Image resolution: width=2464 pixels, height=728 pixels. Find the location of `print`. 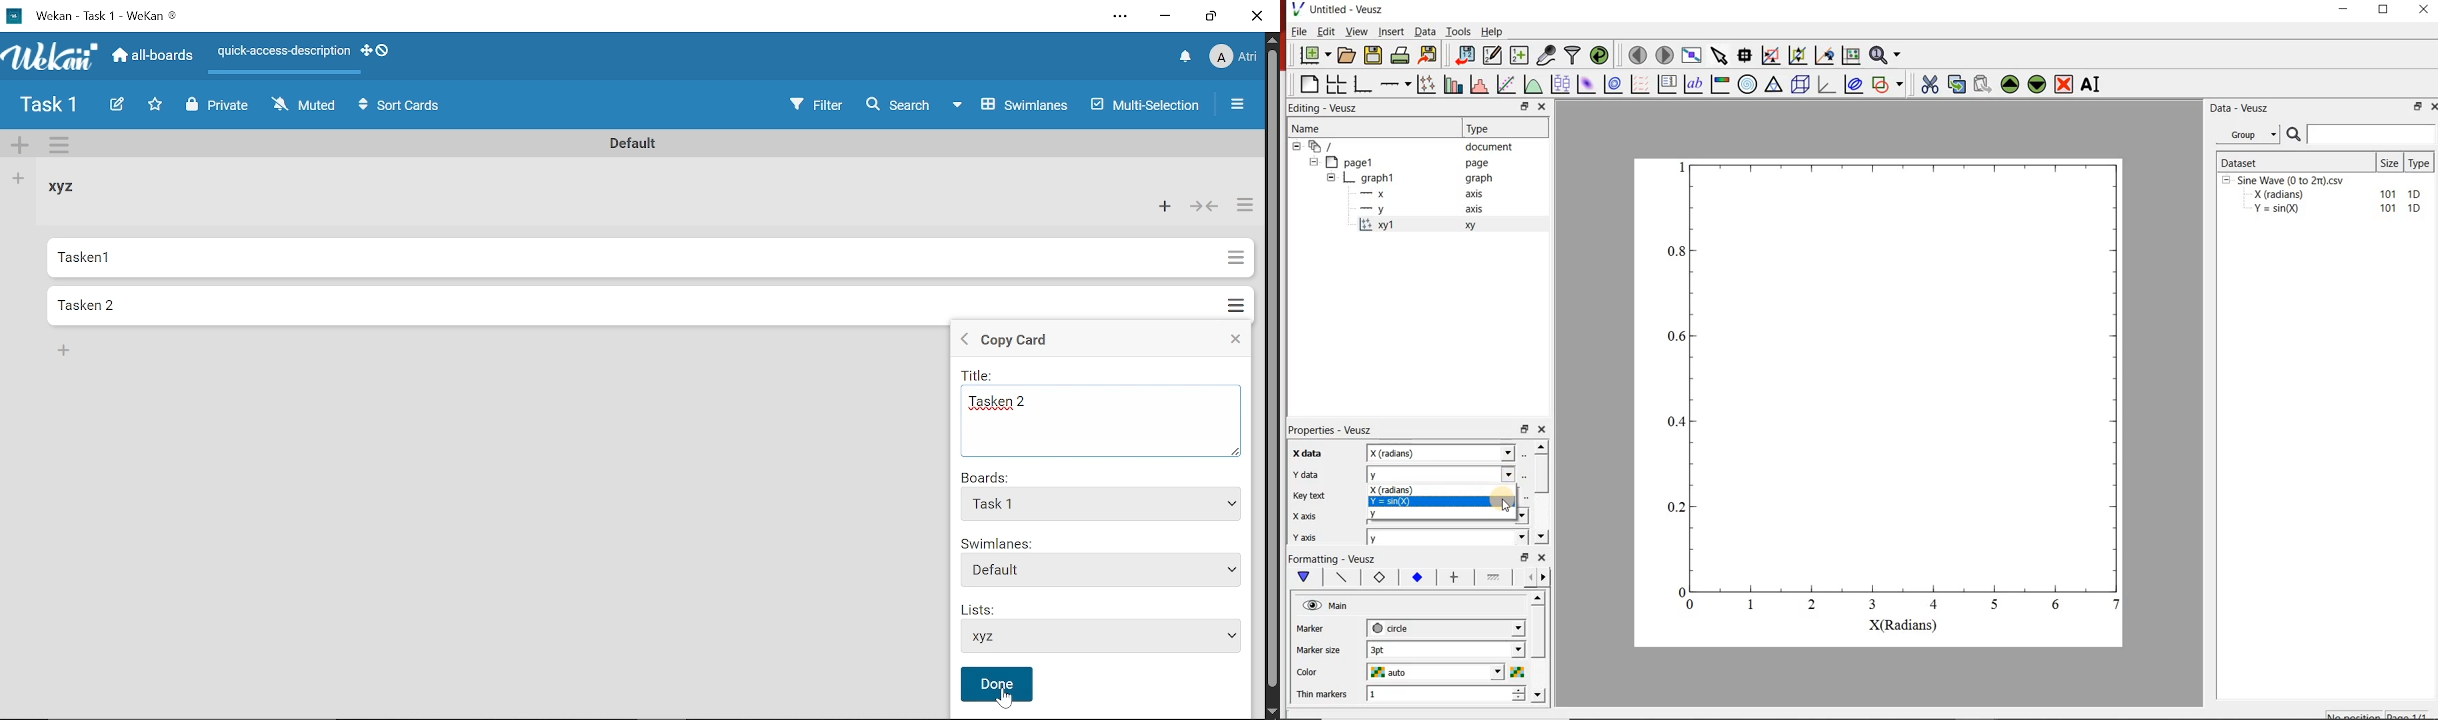

print is located at coordinates (1401, 56).